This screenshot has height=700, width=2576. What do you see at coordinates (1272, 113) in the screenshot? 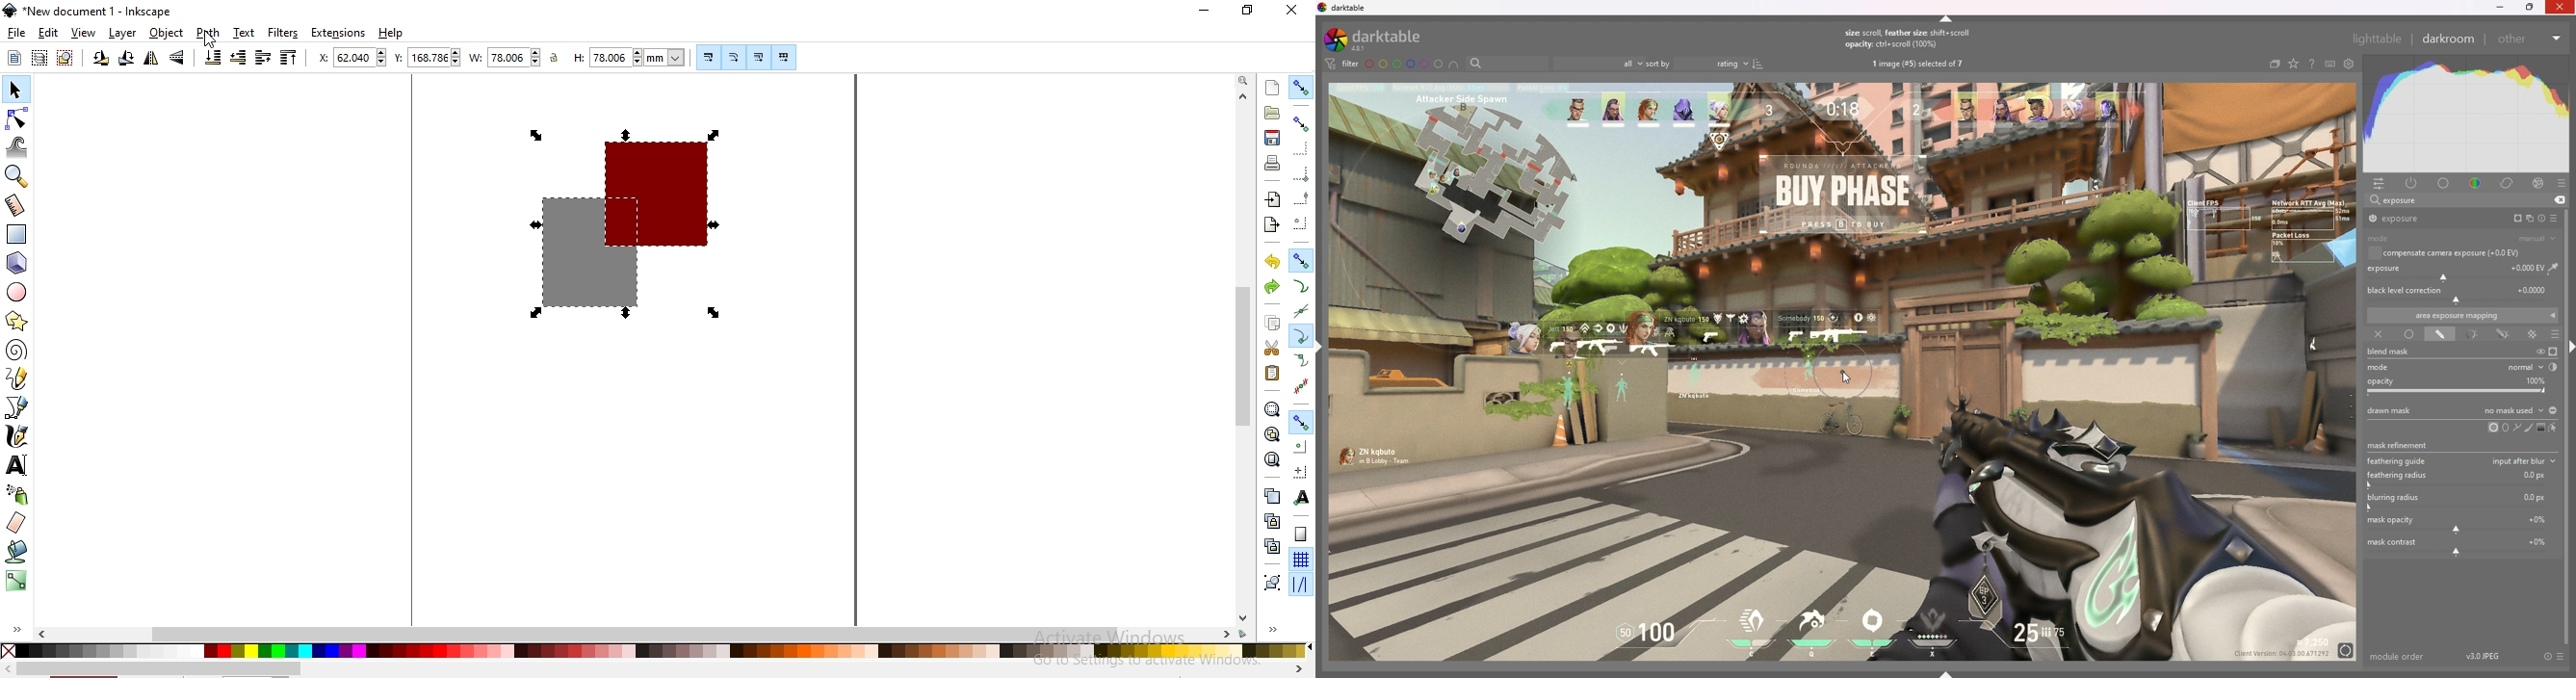
I see `open existing document` at bounding box center [1272, 113].